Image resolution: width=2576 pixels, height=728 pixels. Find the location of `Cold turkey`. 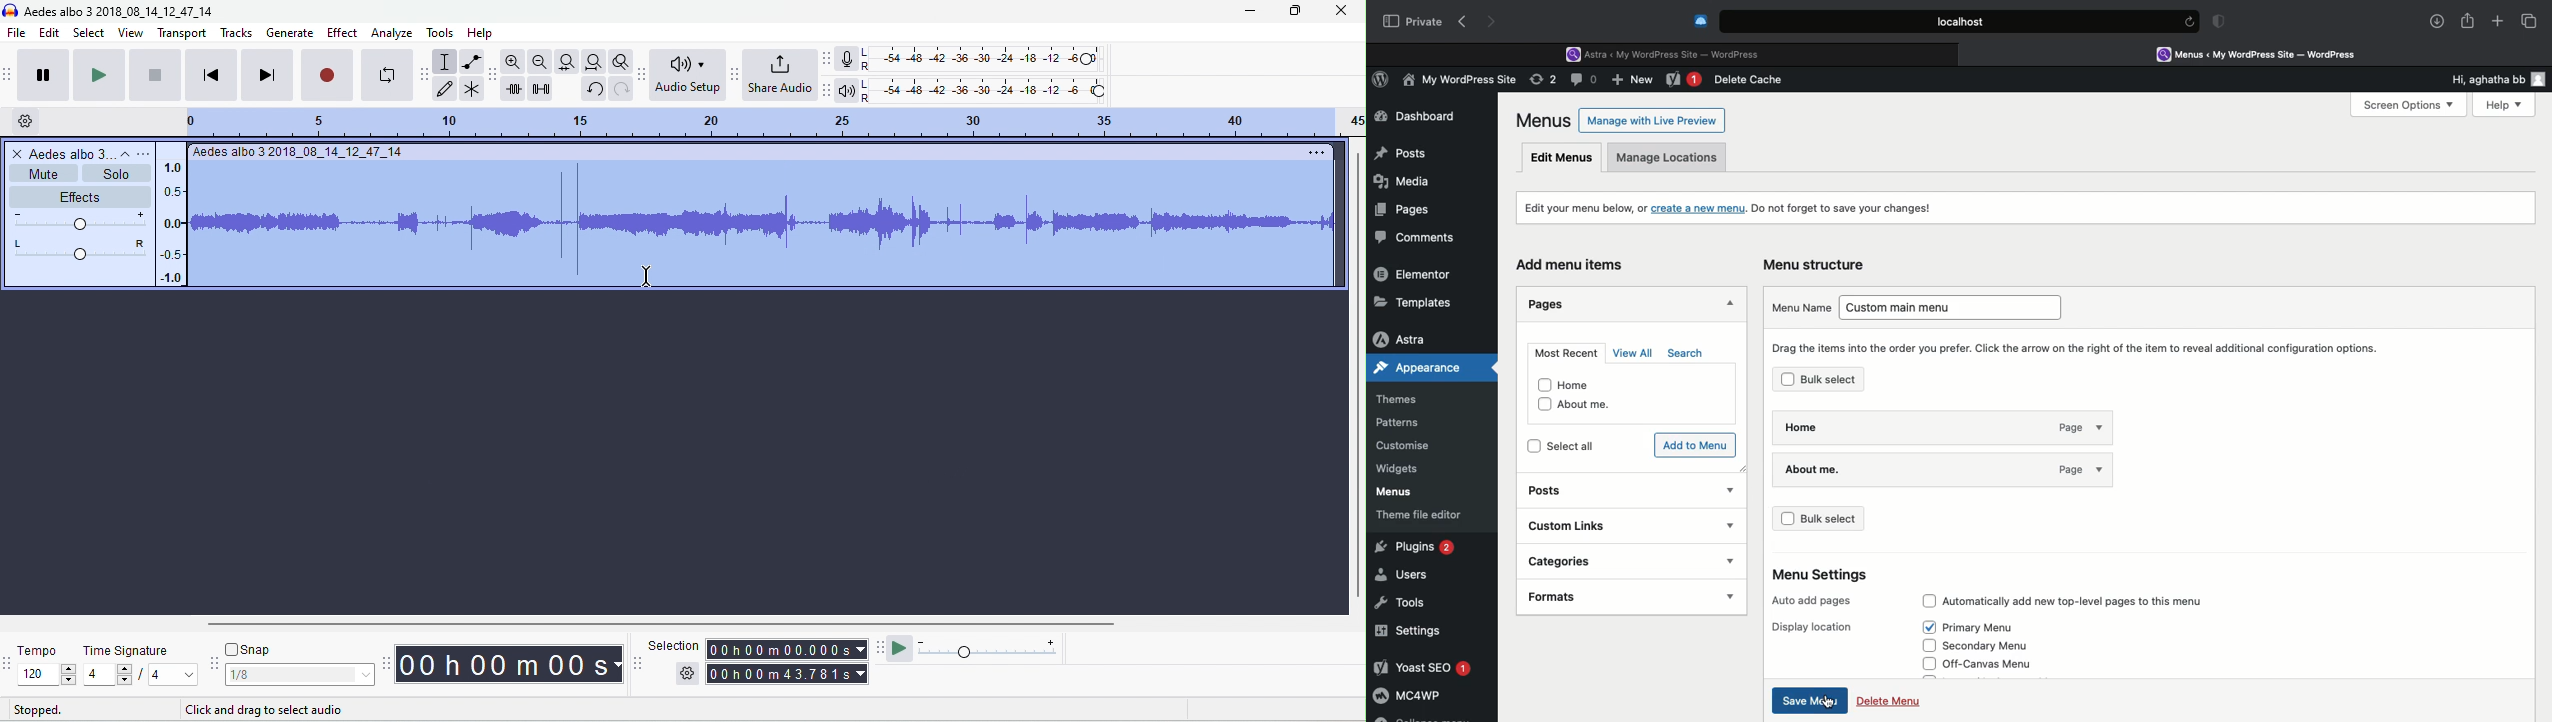

Cold turkey is located at coordinates (1701, 21).